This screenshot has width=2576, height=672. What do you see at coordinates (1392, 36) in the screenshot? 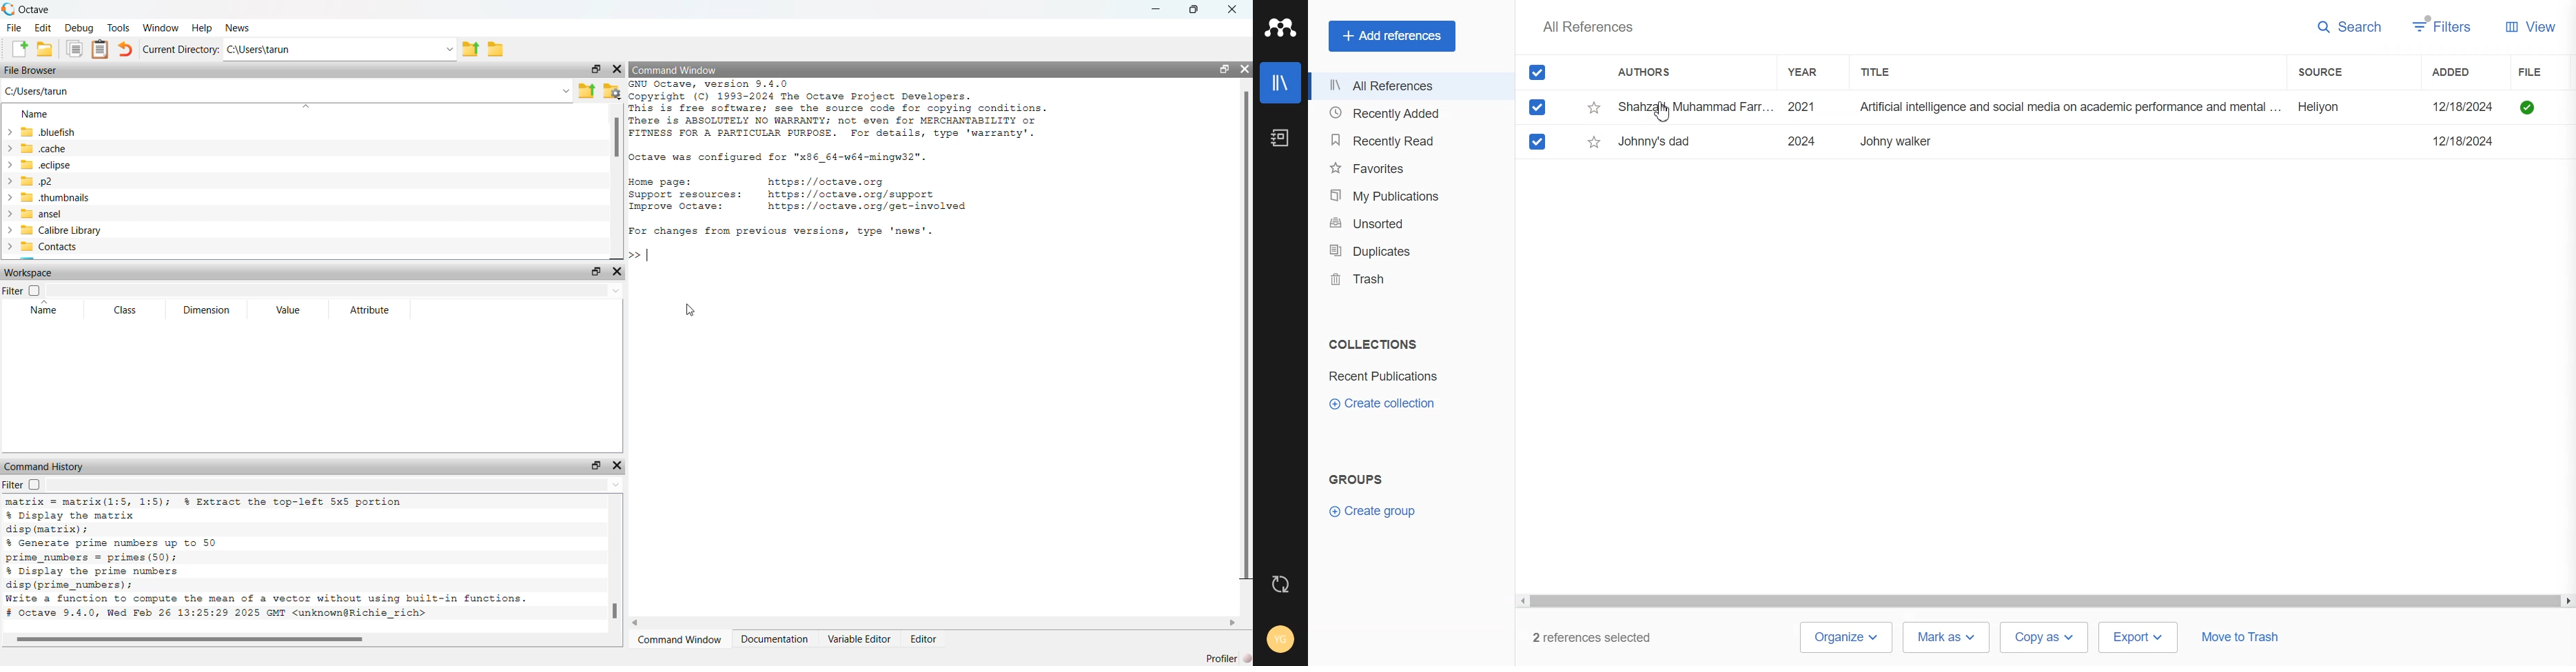
I see `Add references` at bounding box center [1392, 36].